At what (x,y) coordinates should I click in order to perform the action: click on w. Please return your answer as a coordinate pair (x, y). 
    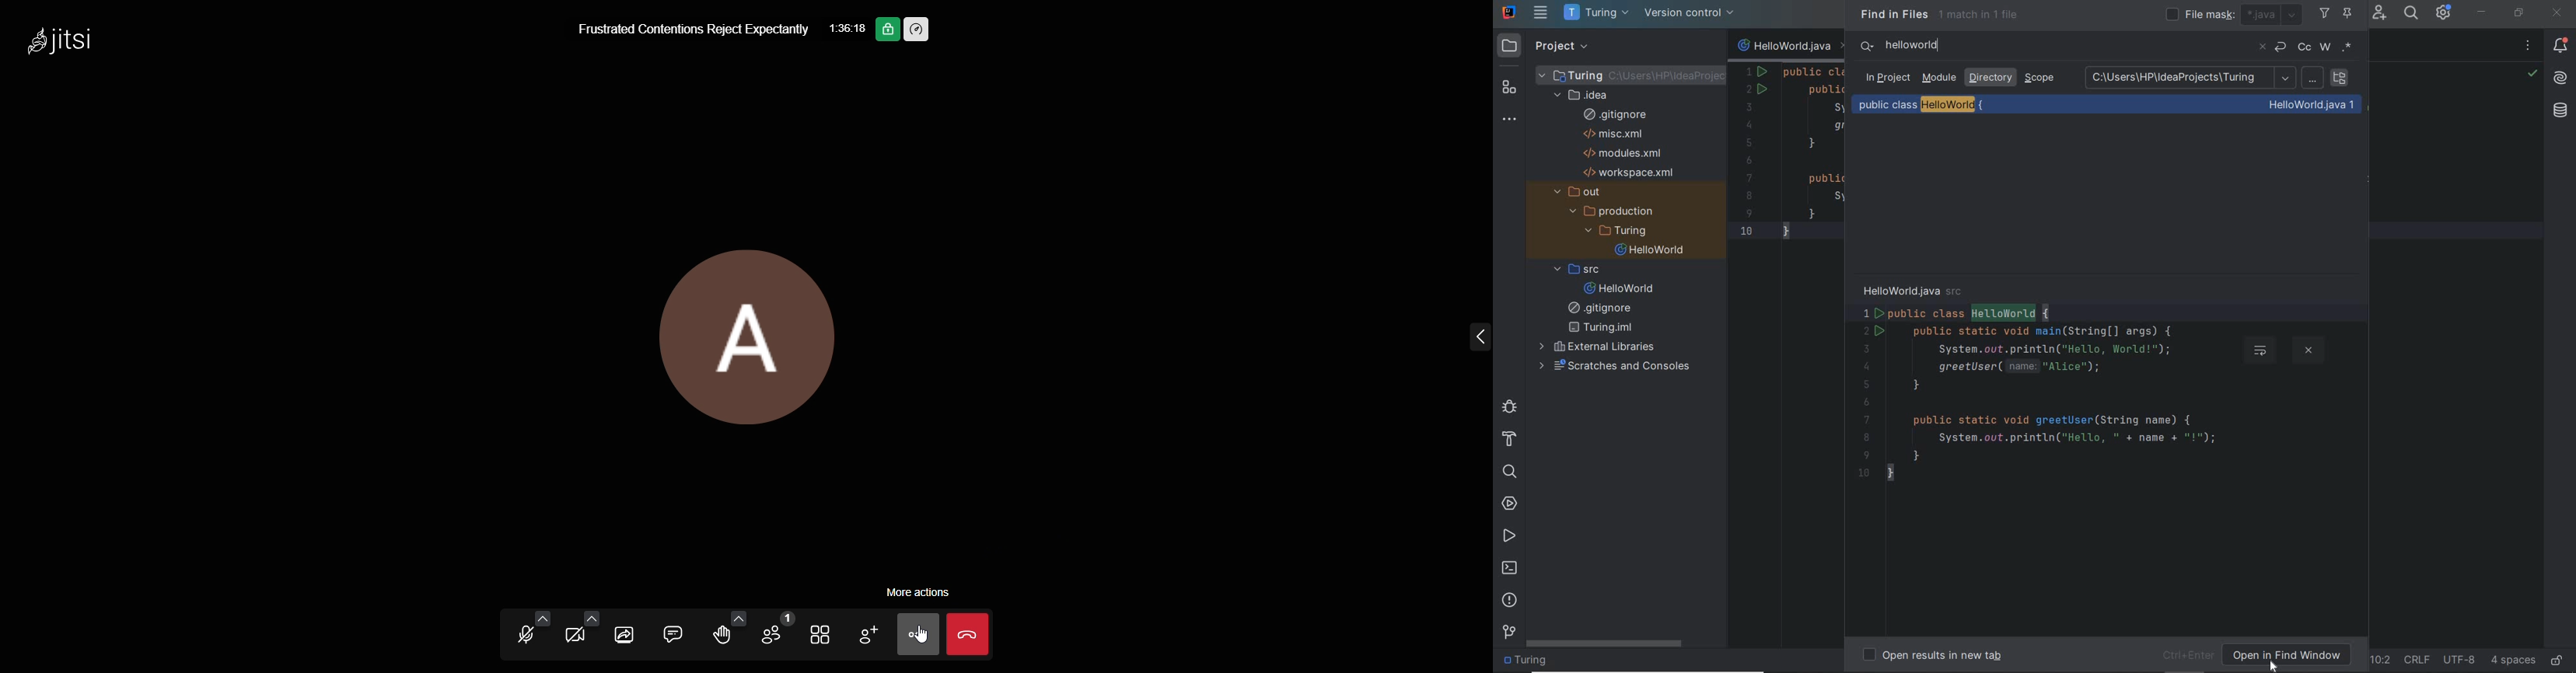
    Looking at the image, I should click on (2325, 46).